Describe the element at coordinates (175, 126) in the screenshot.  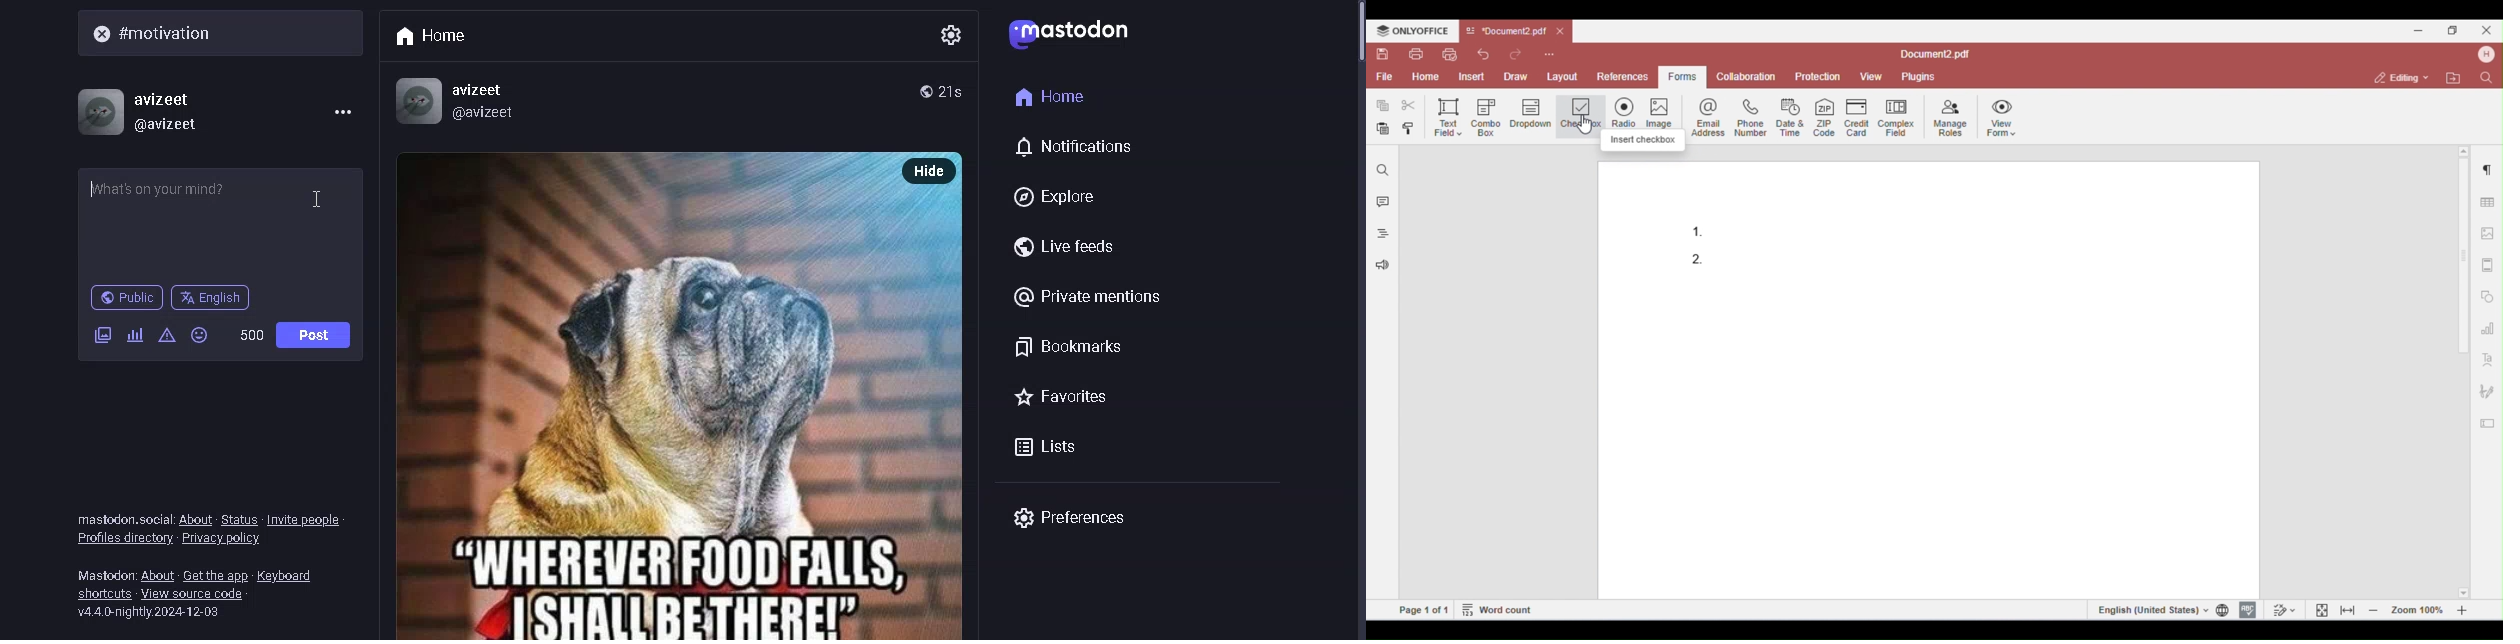
I see `@username` at that location.